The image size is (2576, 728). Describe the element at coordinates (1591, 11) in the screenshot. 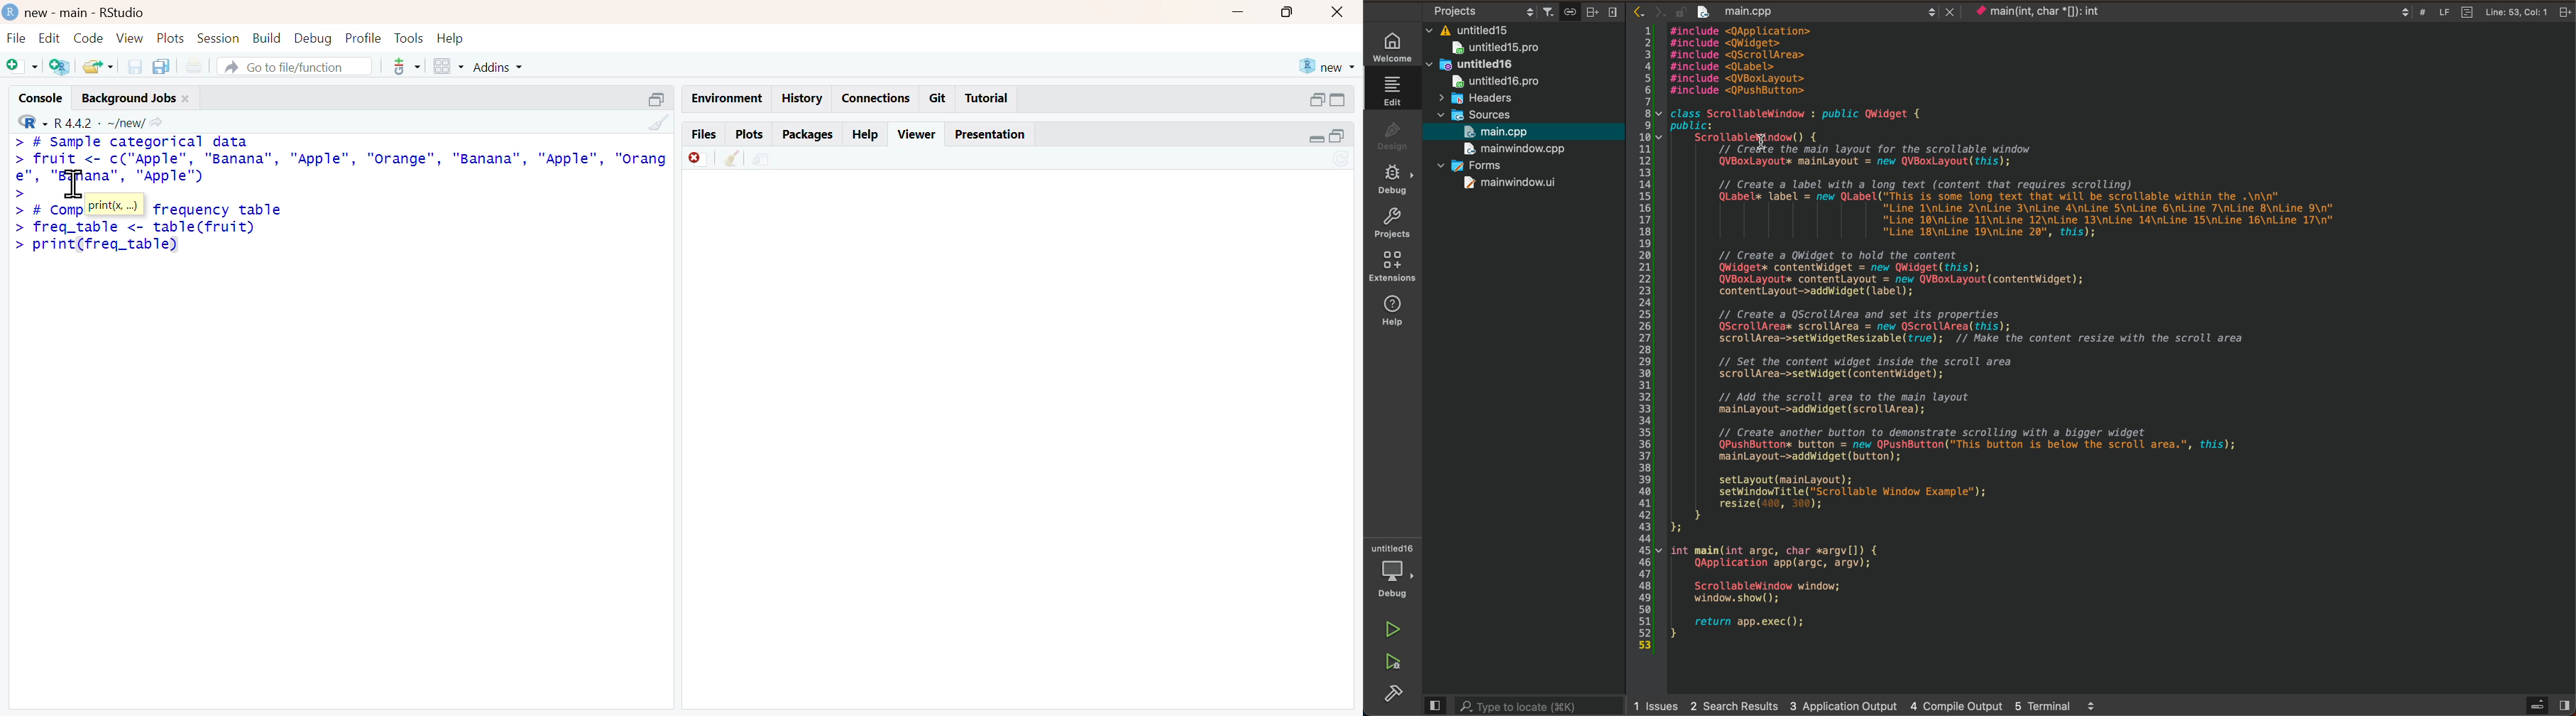

I see `split` at that location.